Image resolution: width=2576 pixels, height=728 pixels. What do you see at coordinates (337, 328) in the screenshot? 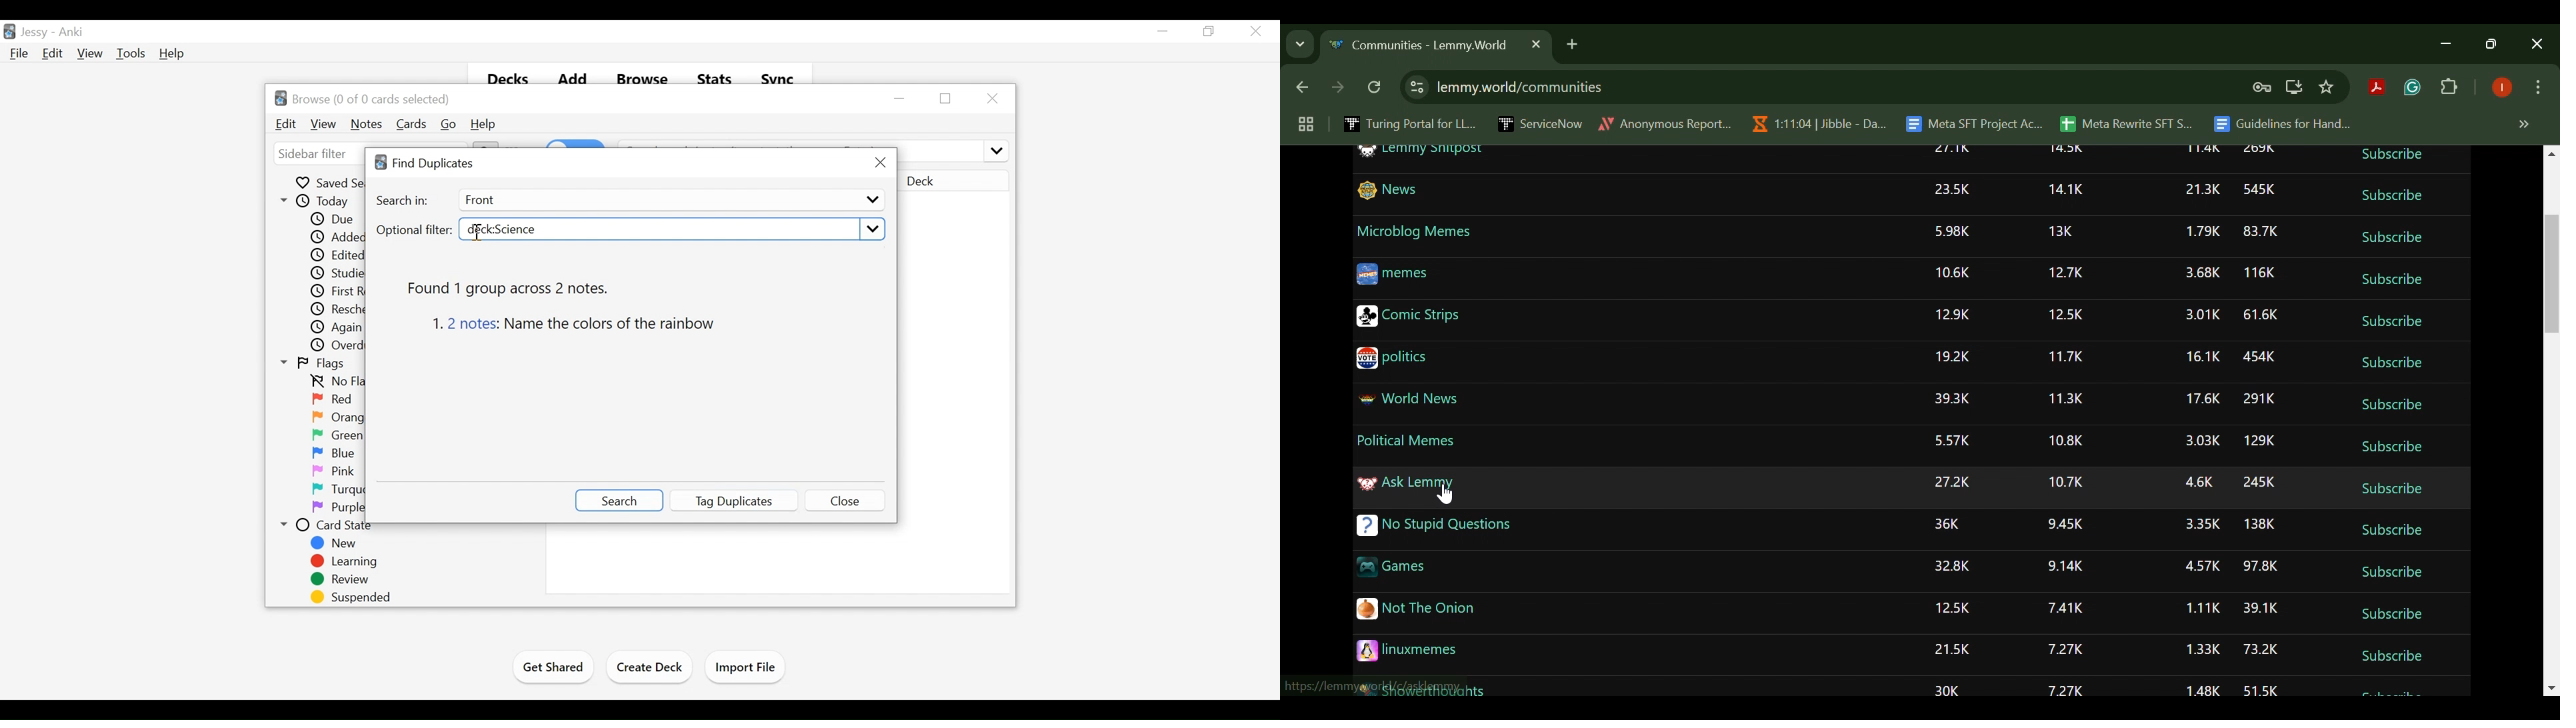
I see `Again` at bounding box center [337, 328].